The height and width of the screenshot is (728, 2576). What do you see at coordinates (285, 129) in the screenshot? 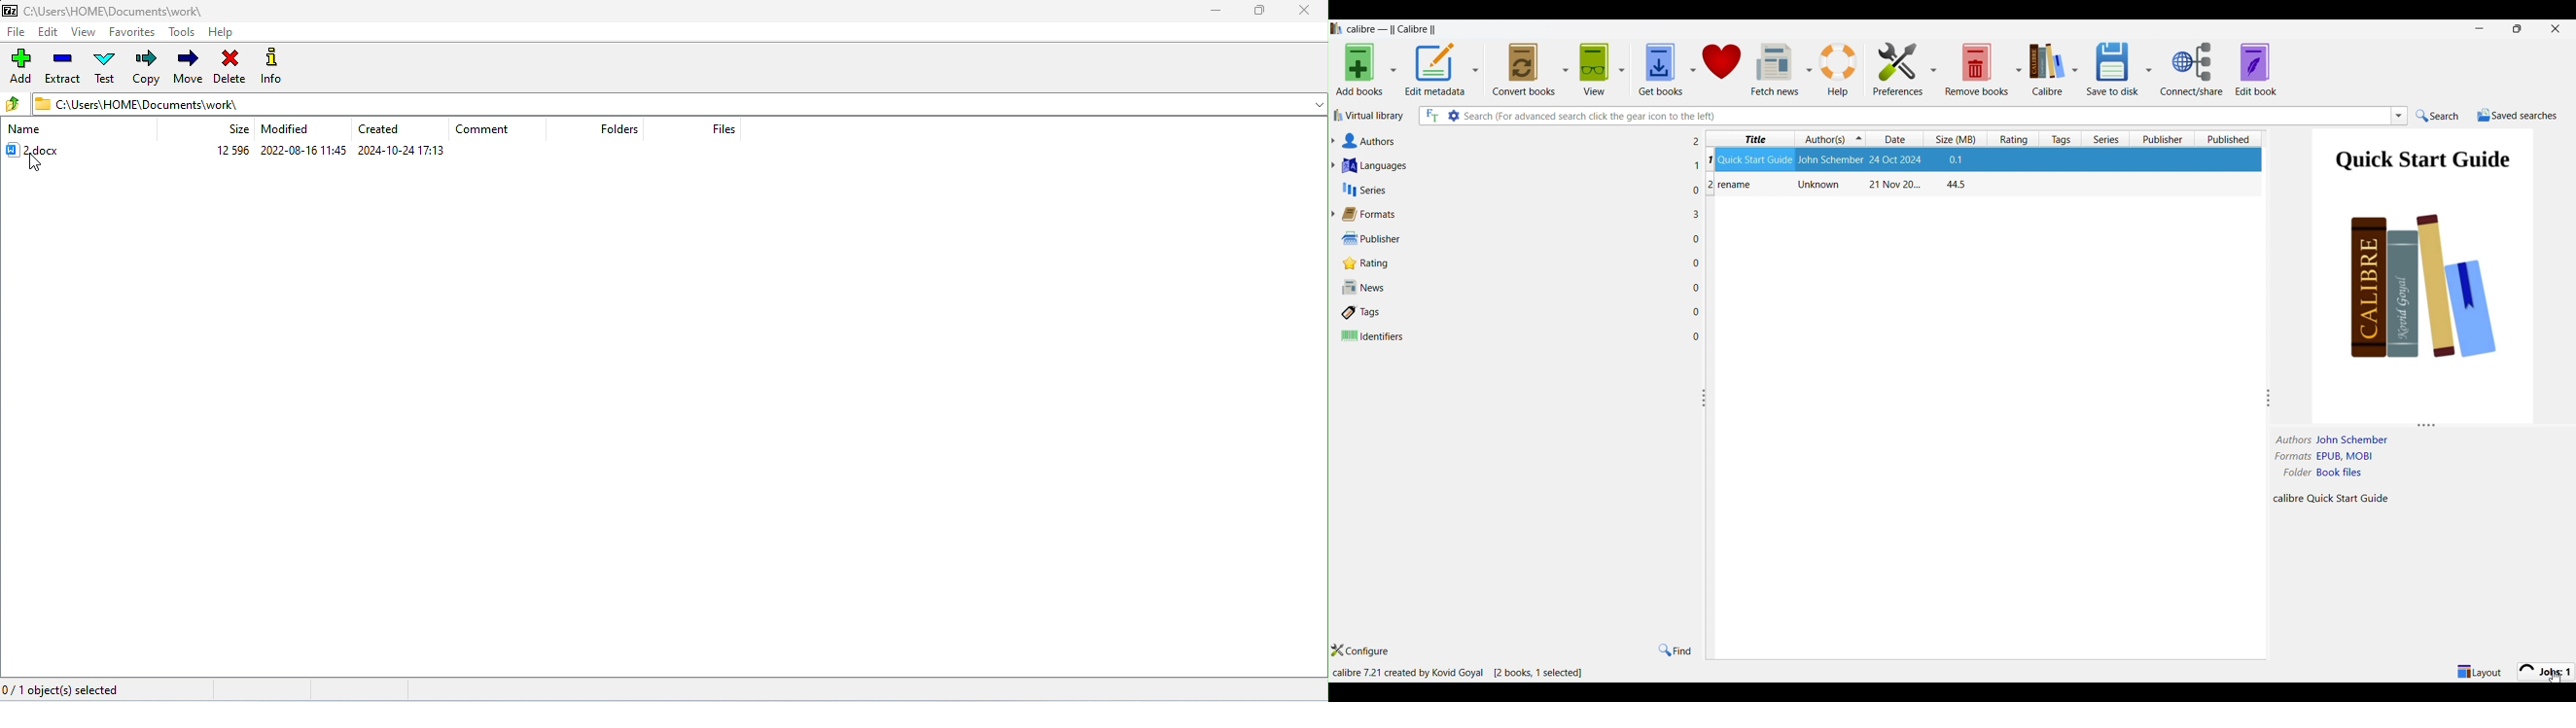
I see `modified` at bounding box center [285, 129].